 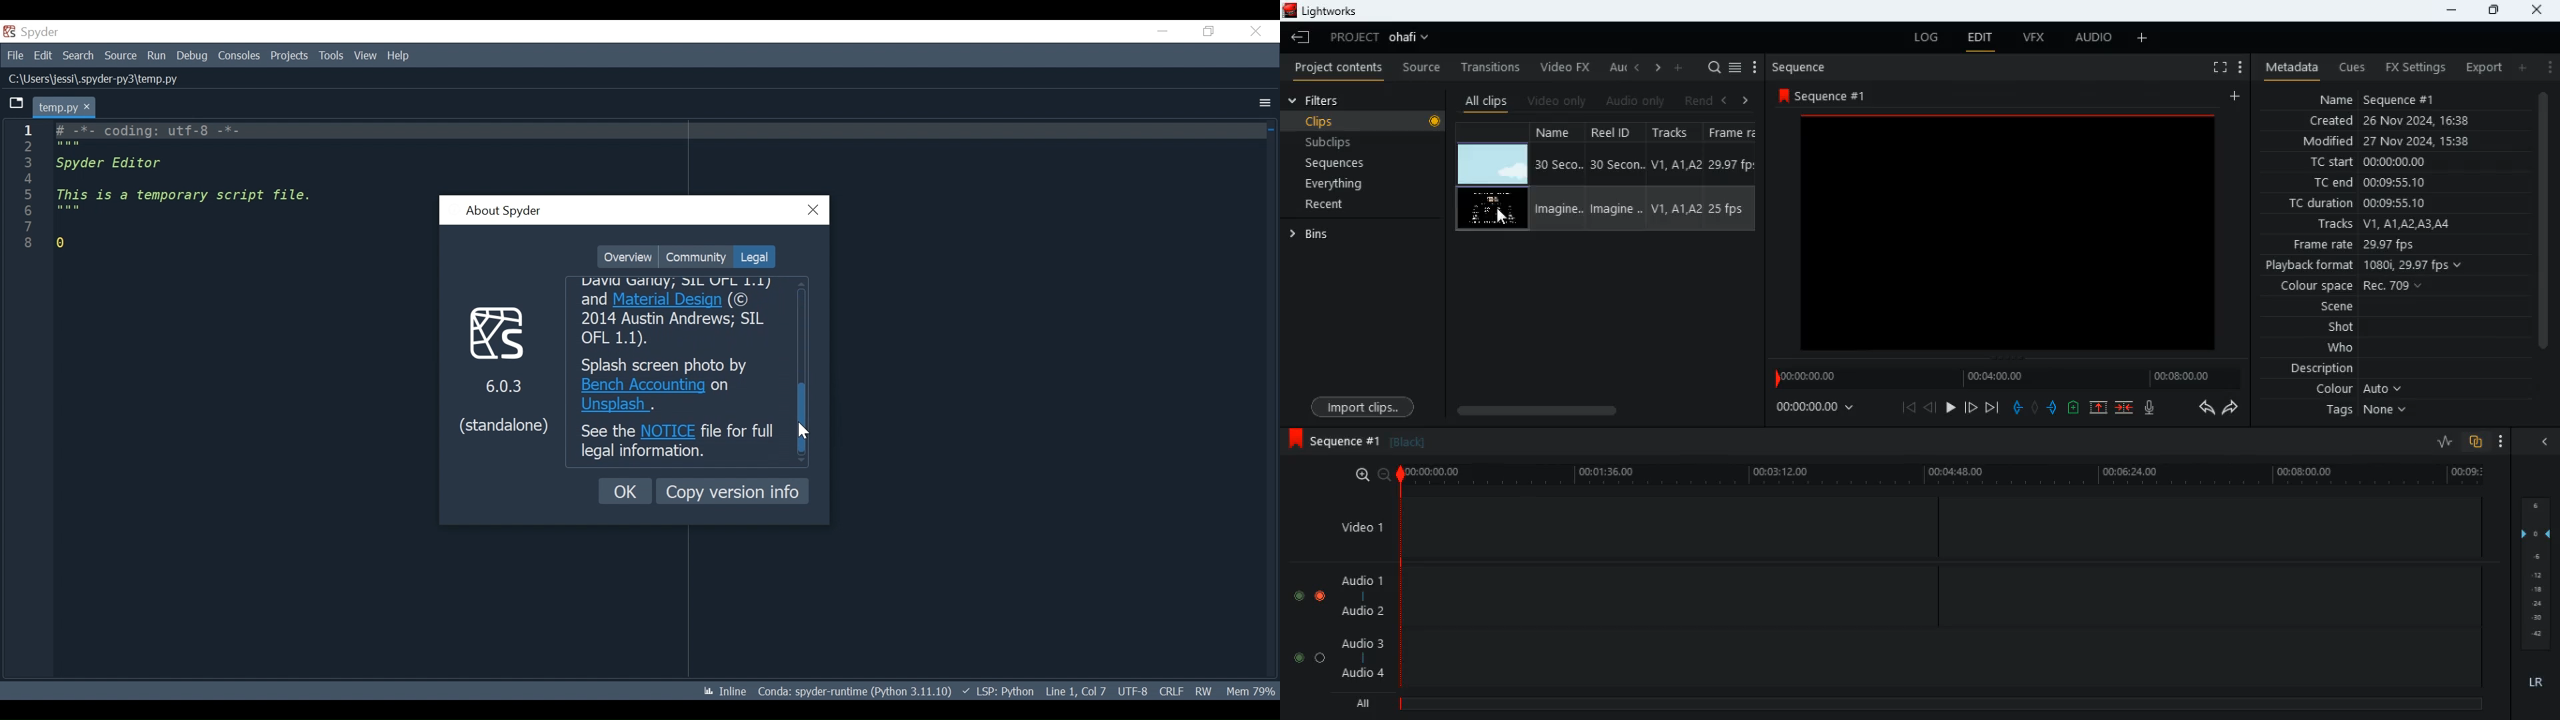 What do you see at coordinates (1360, 703) in the screenshot?
I see `all` at bounding box center [1360, 703].